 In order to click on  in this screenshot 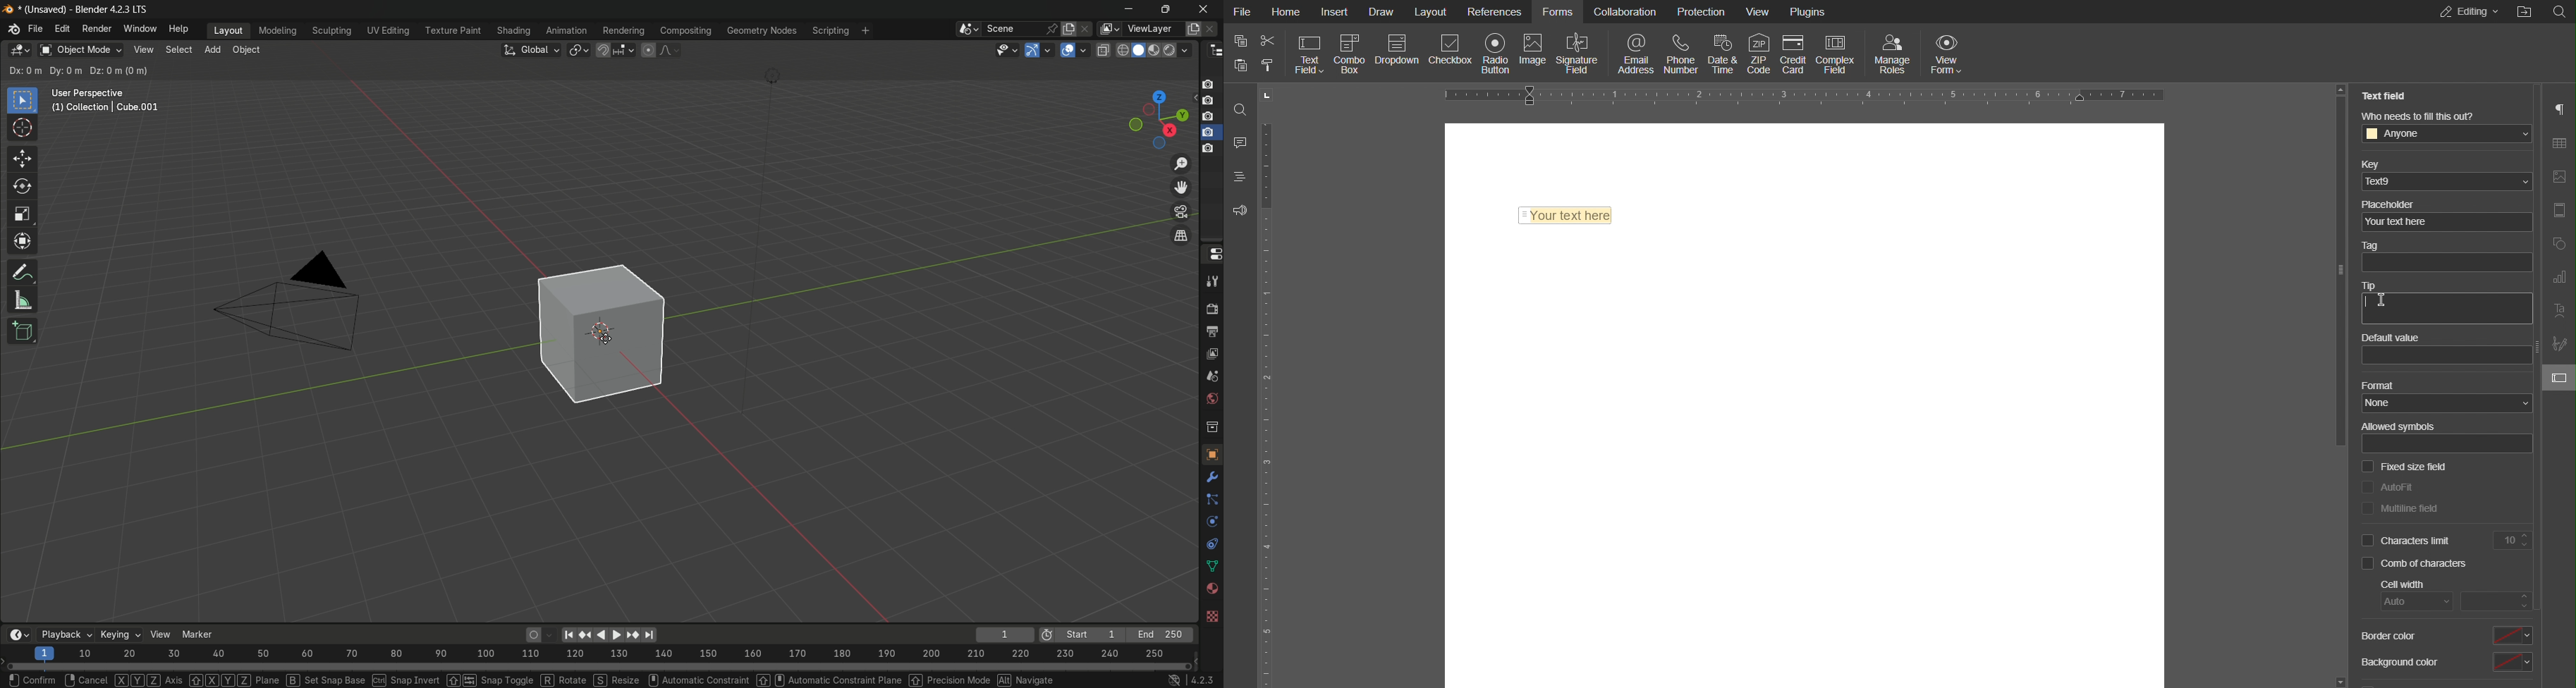, I will do `click(2558, 14)`.